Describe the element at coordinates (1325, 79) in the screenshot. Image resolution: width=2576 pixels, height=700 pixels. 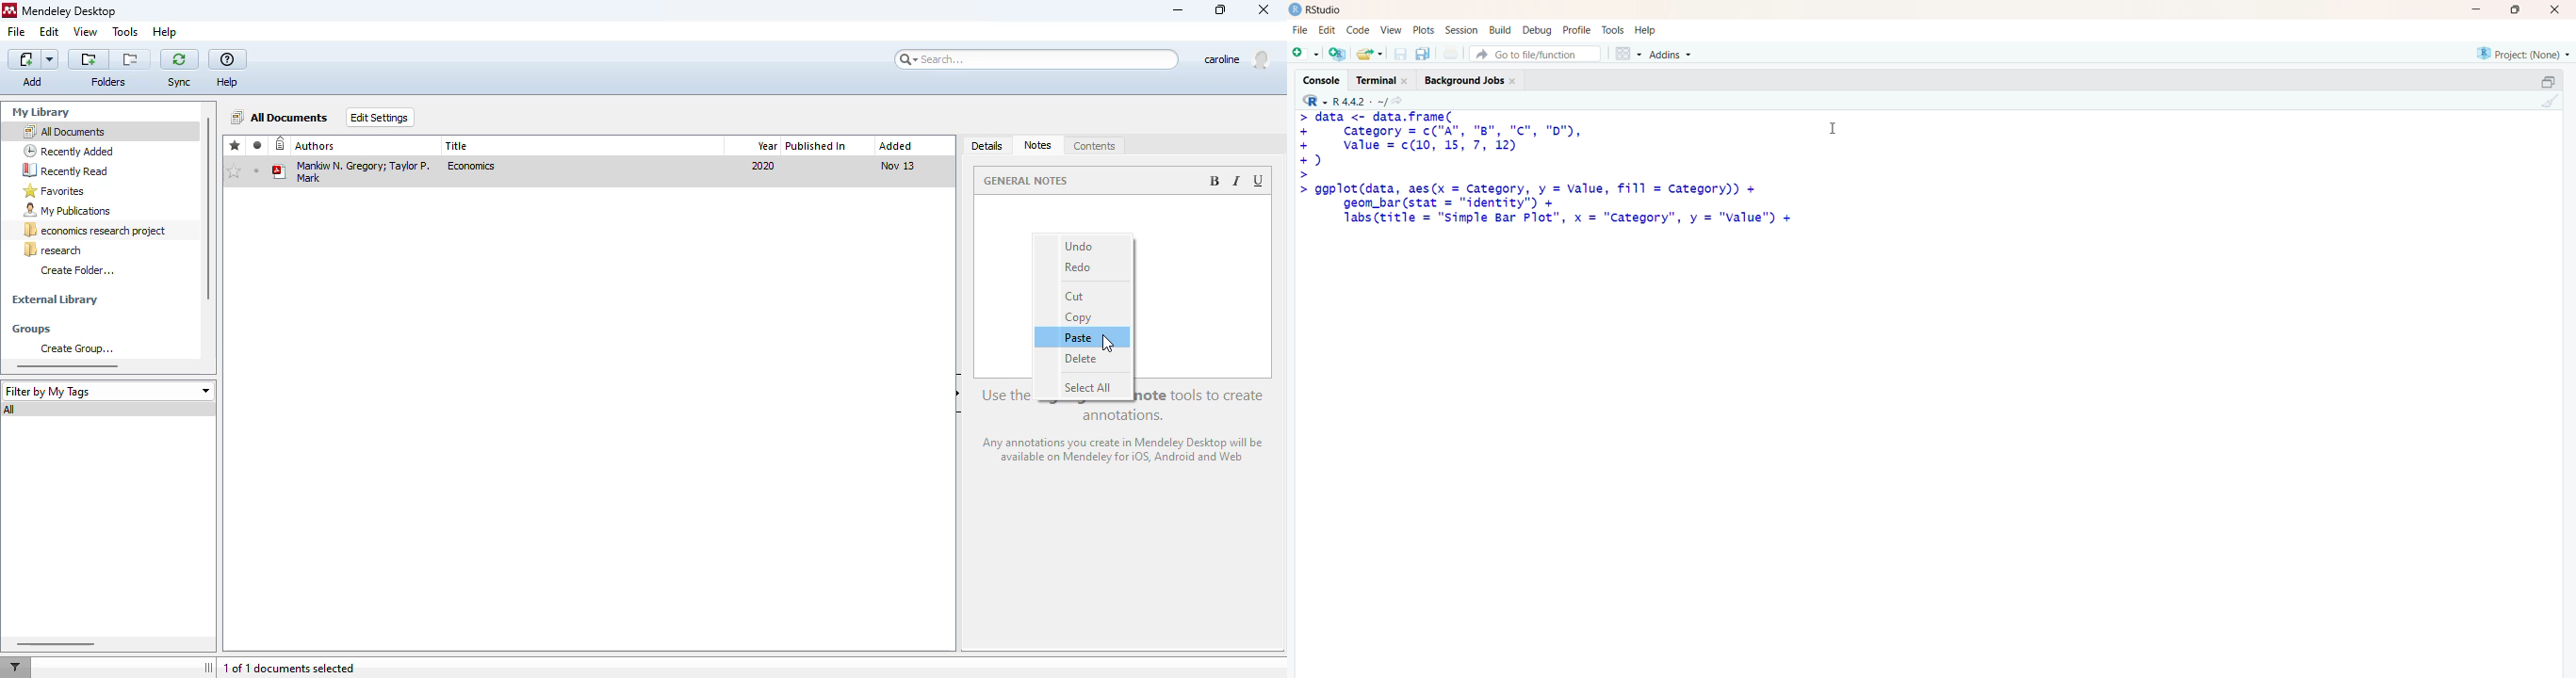
I see `Console` at that location.